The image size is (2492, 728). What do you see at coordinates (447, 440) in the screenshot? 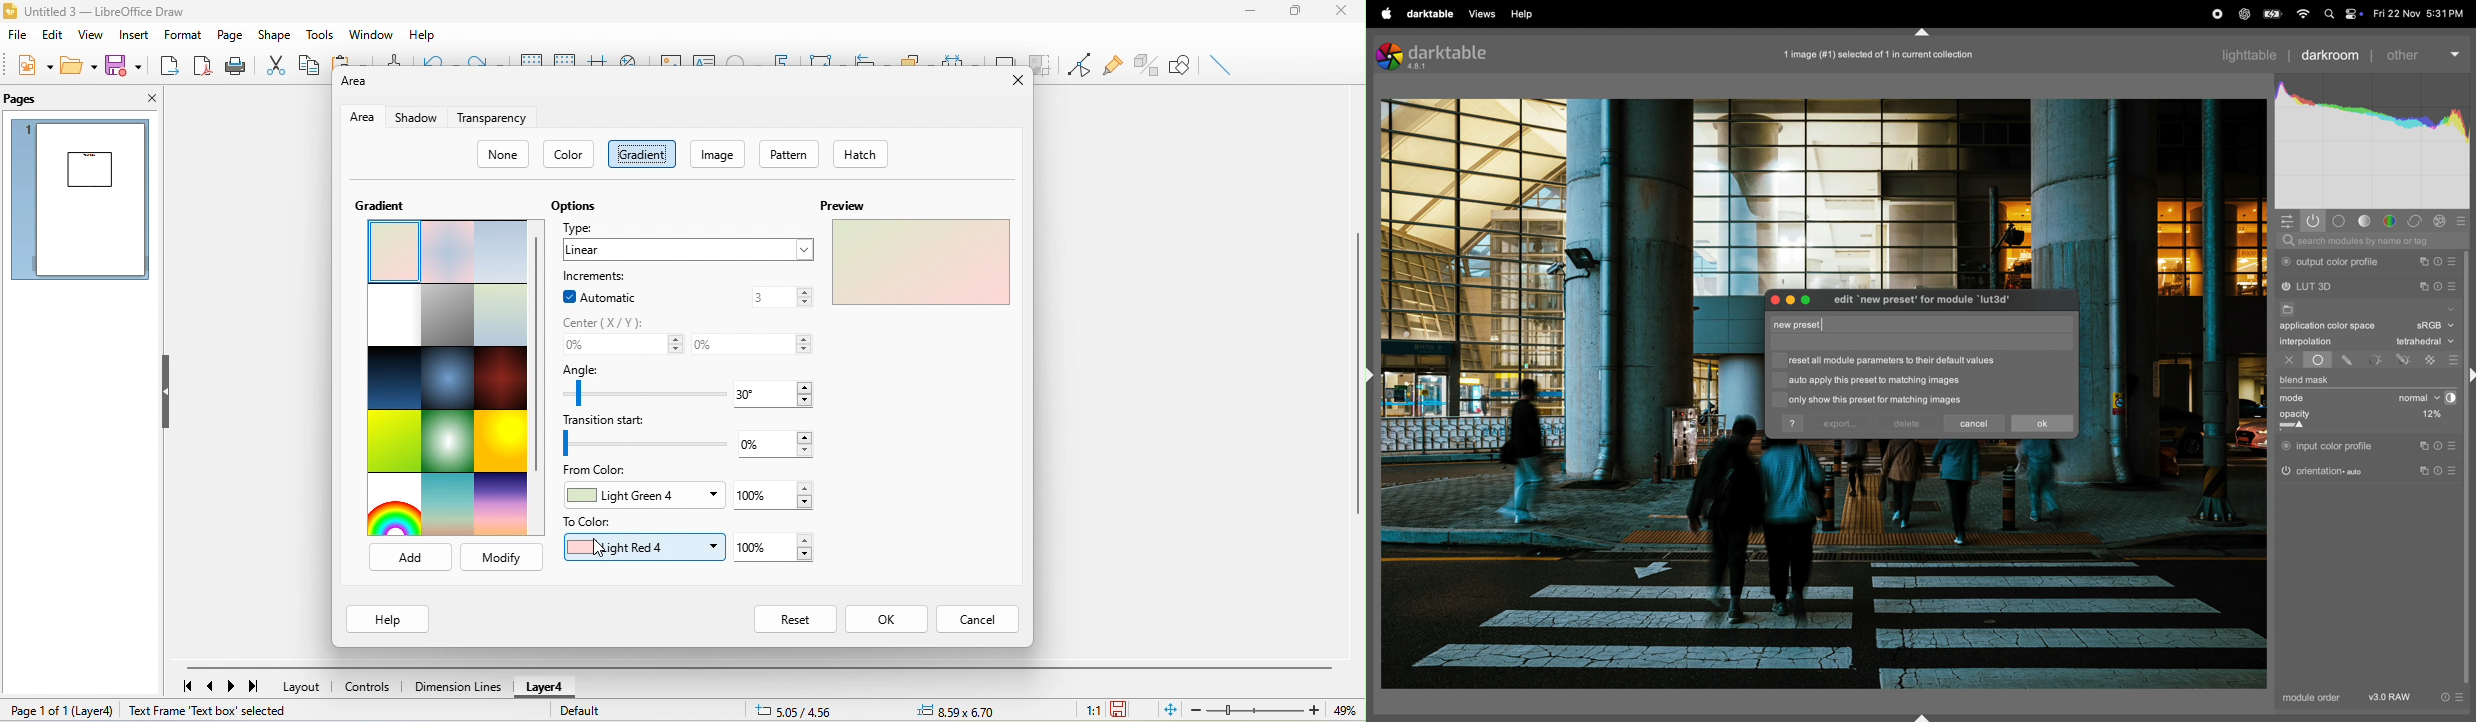
I see `neon light` at bounding box center [447, 440].